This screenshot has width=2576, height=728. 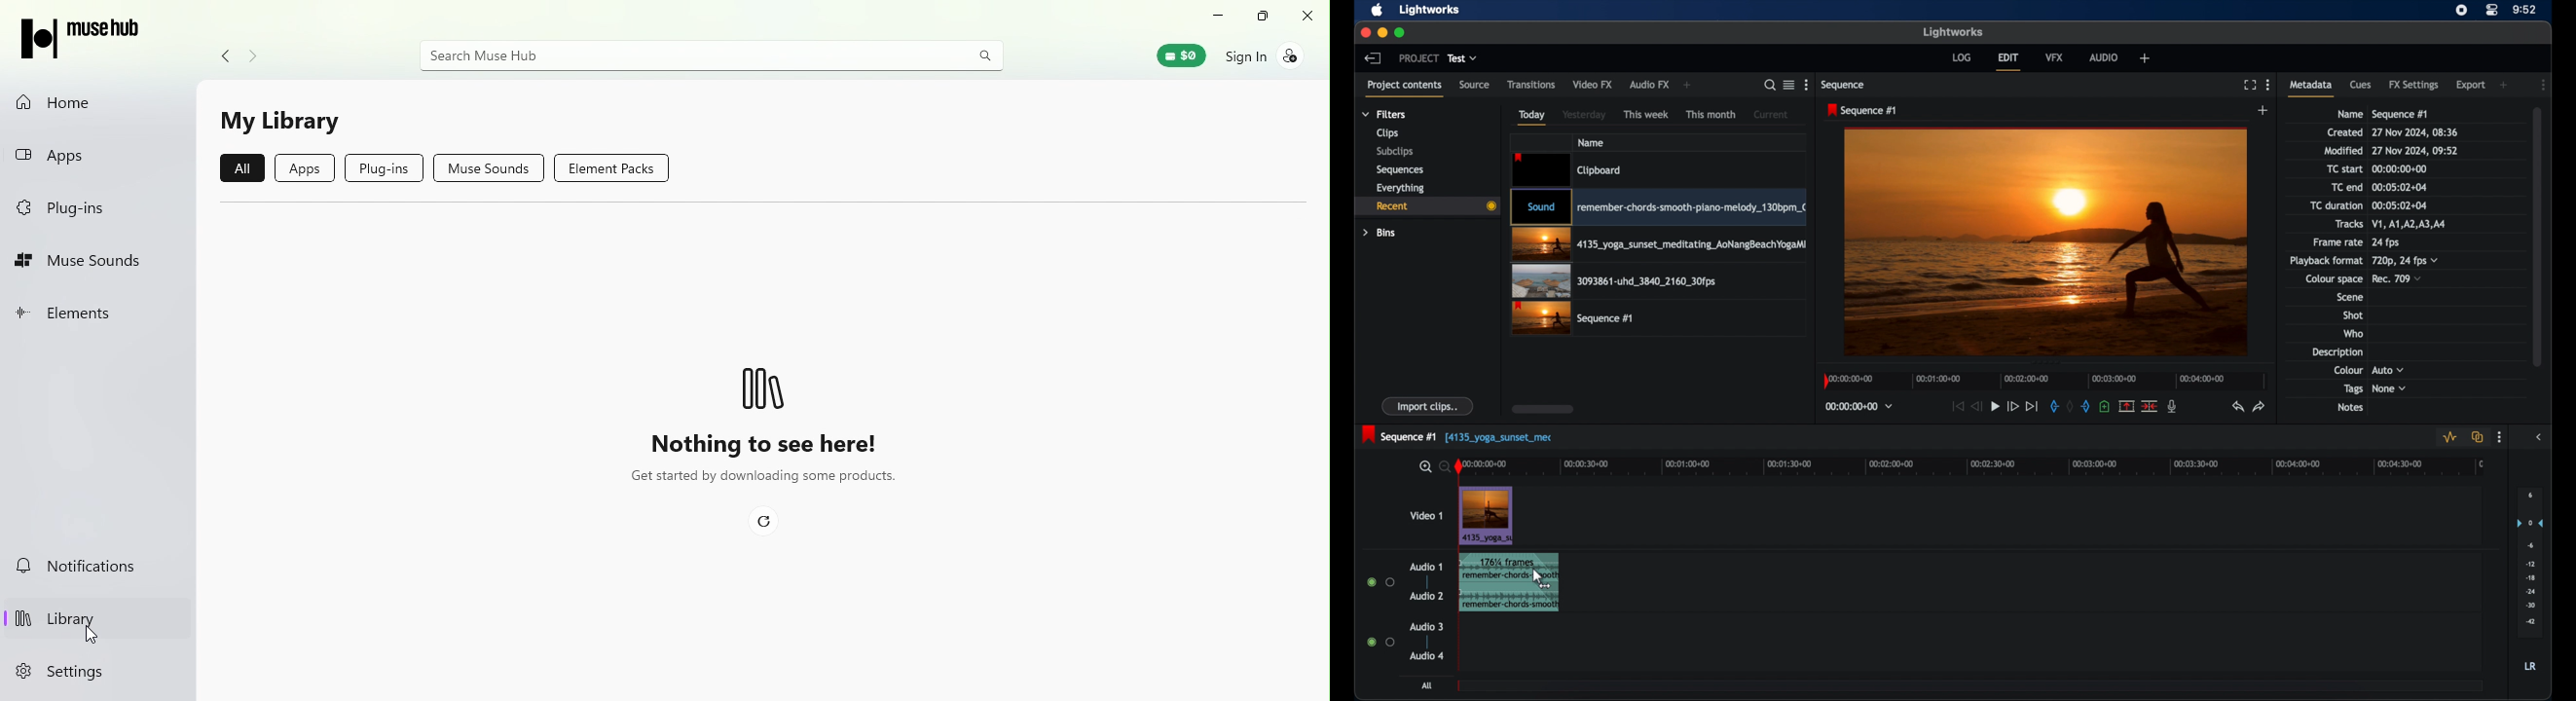 What do you see at coordinates (2400, 187) in the screenshot?
I see `tc end` at bounding box center [2400, 187].